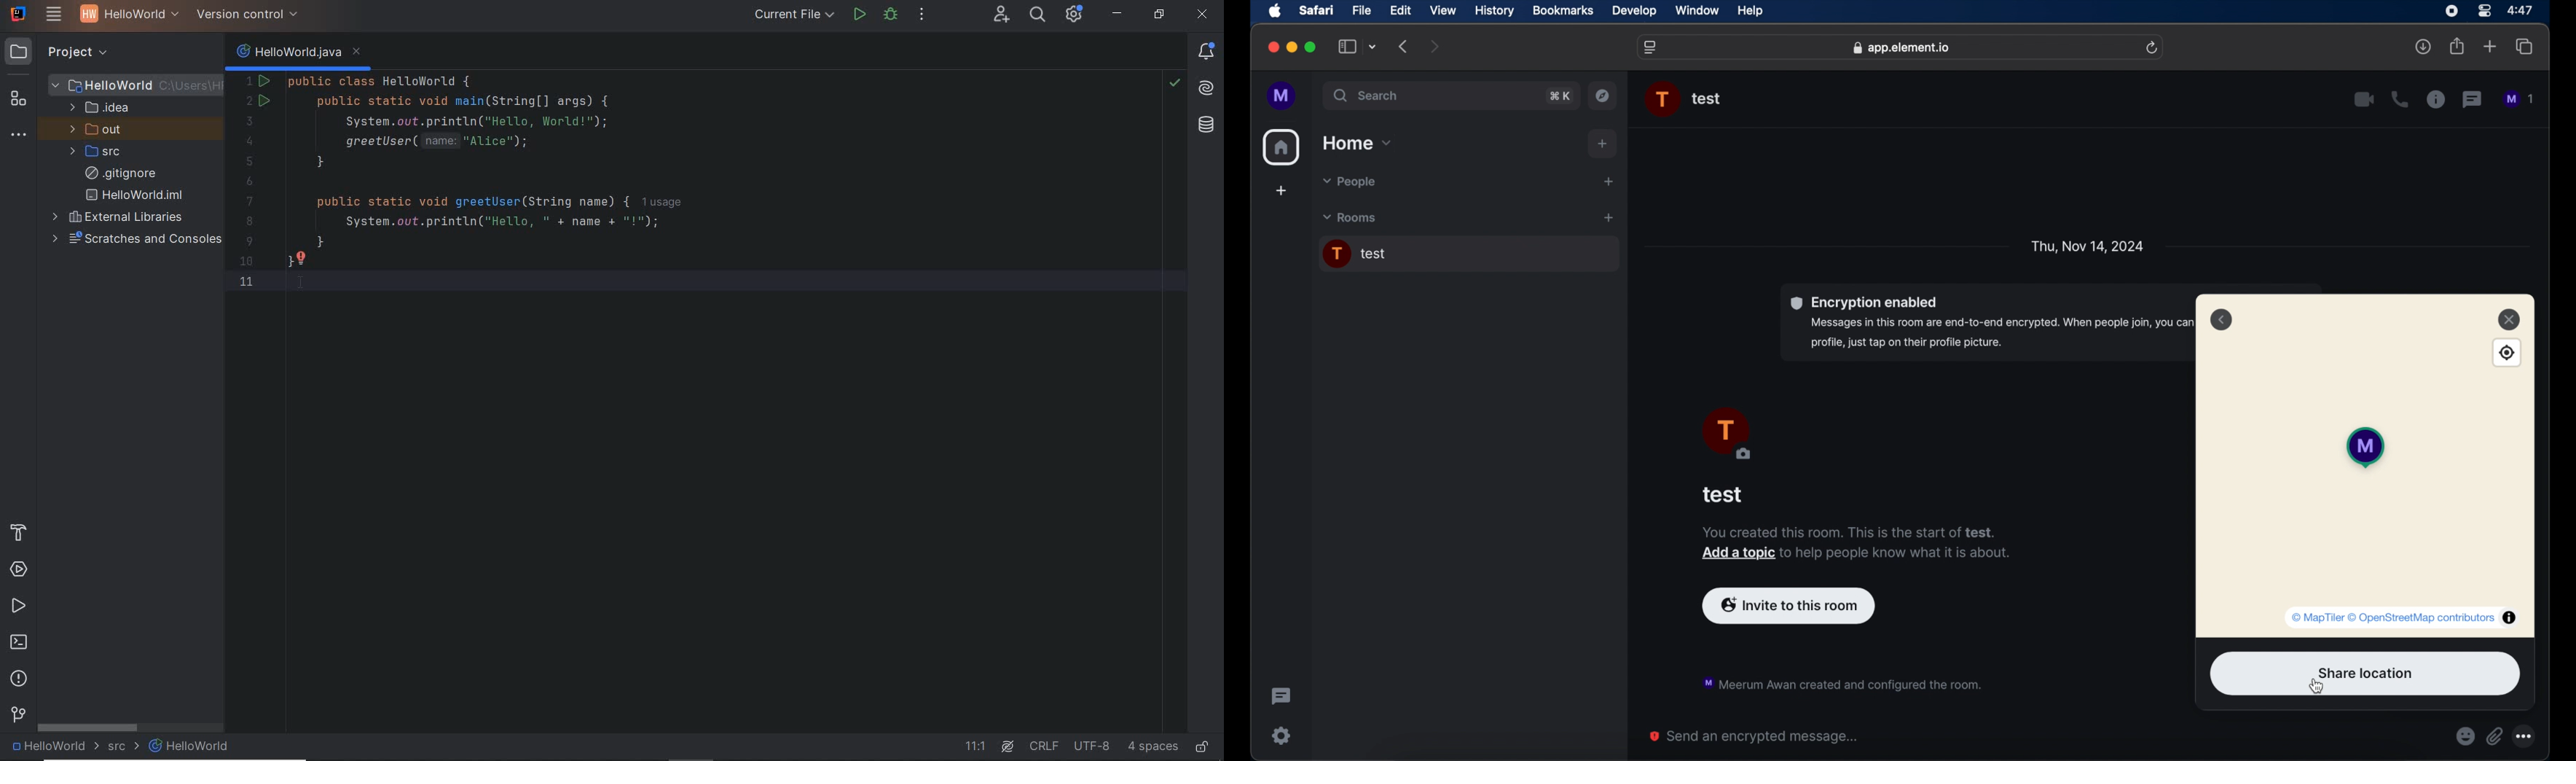  Describe the element at coordinates (1563, 11) in the screenshot. I see `bookmarks` at that location.